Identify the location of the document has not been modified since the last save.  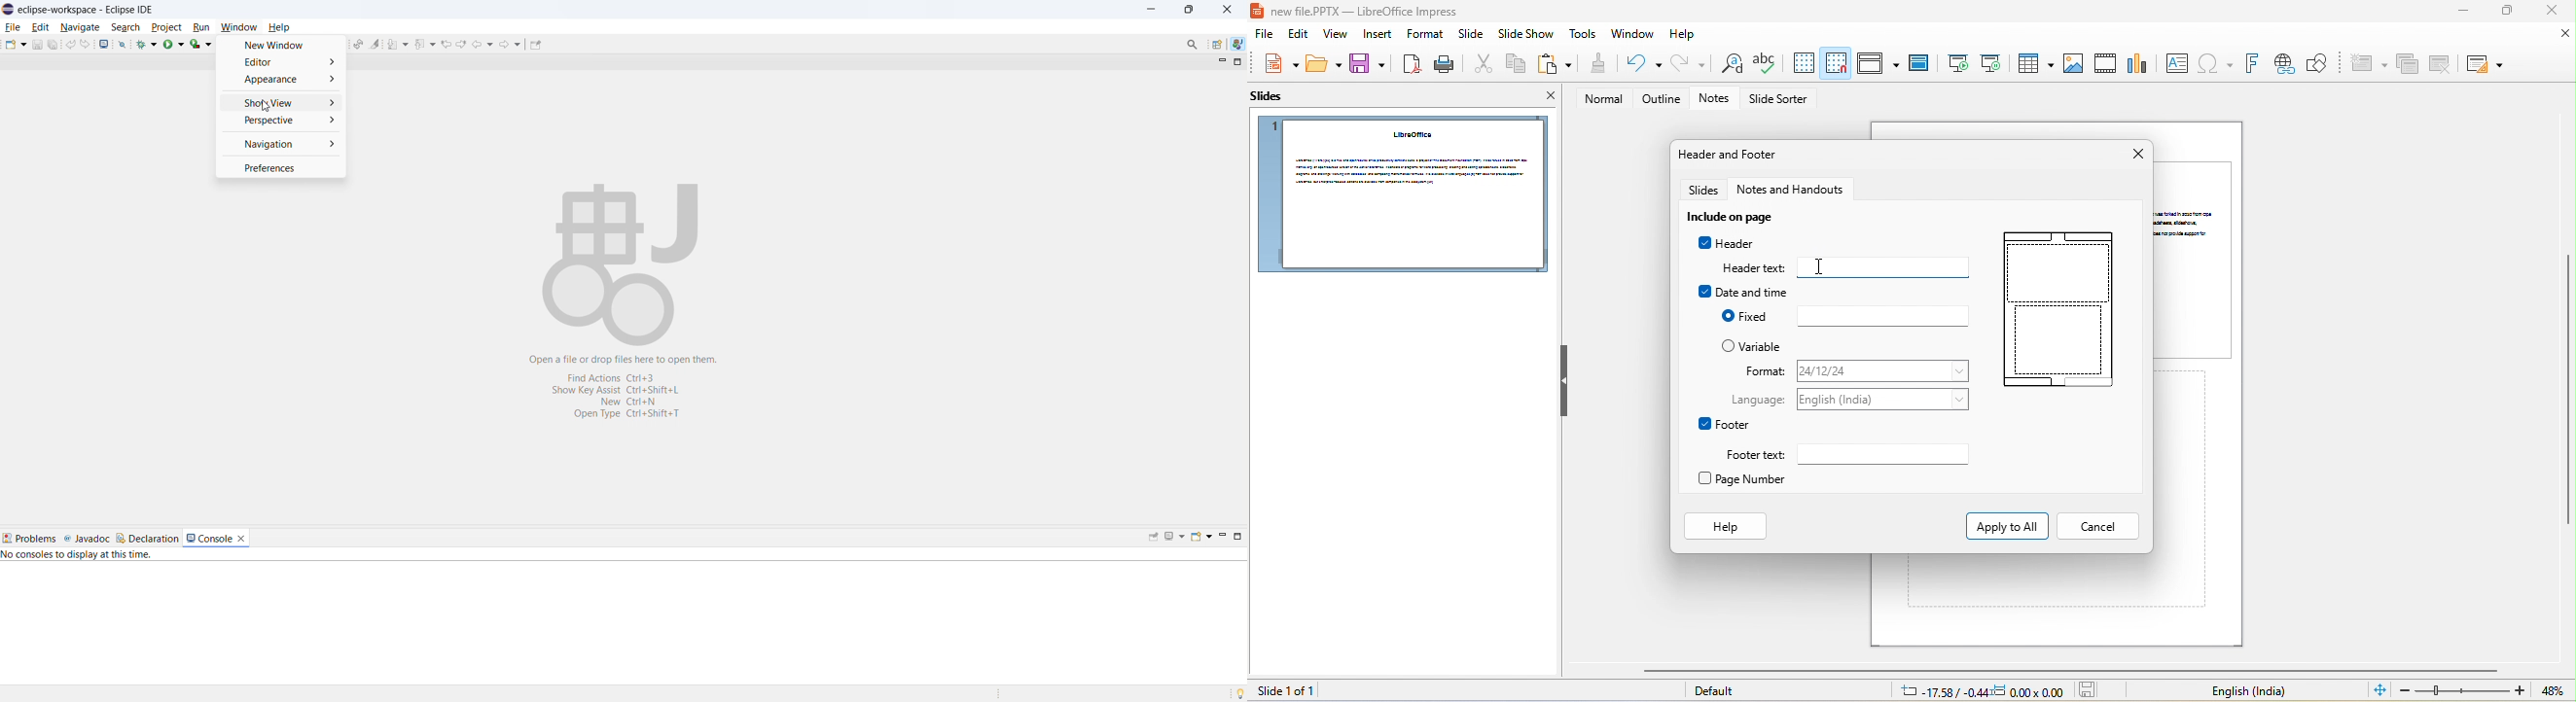
(2093, 690).